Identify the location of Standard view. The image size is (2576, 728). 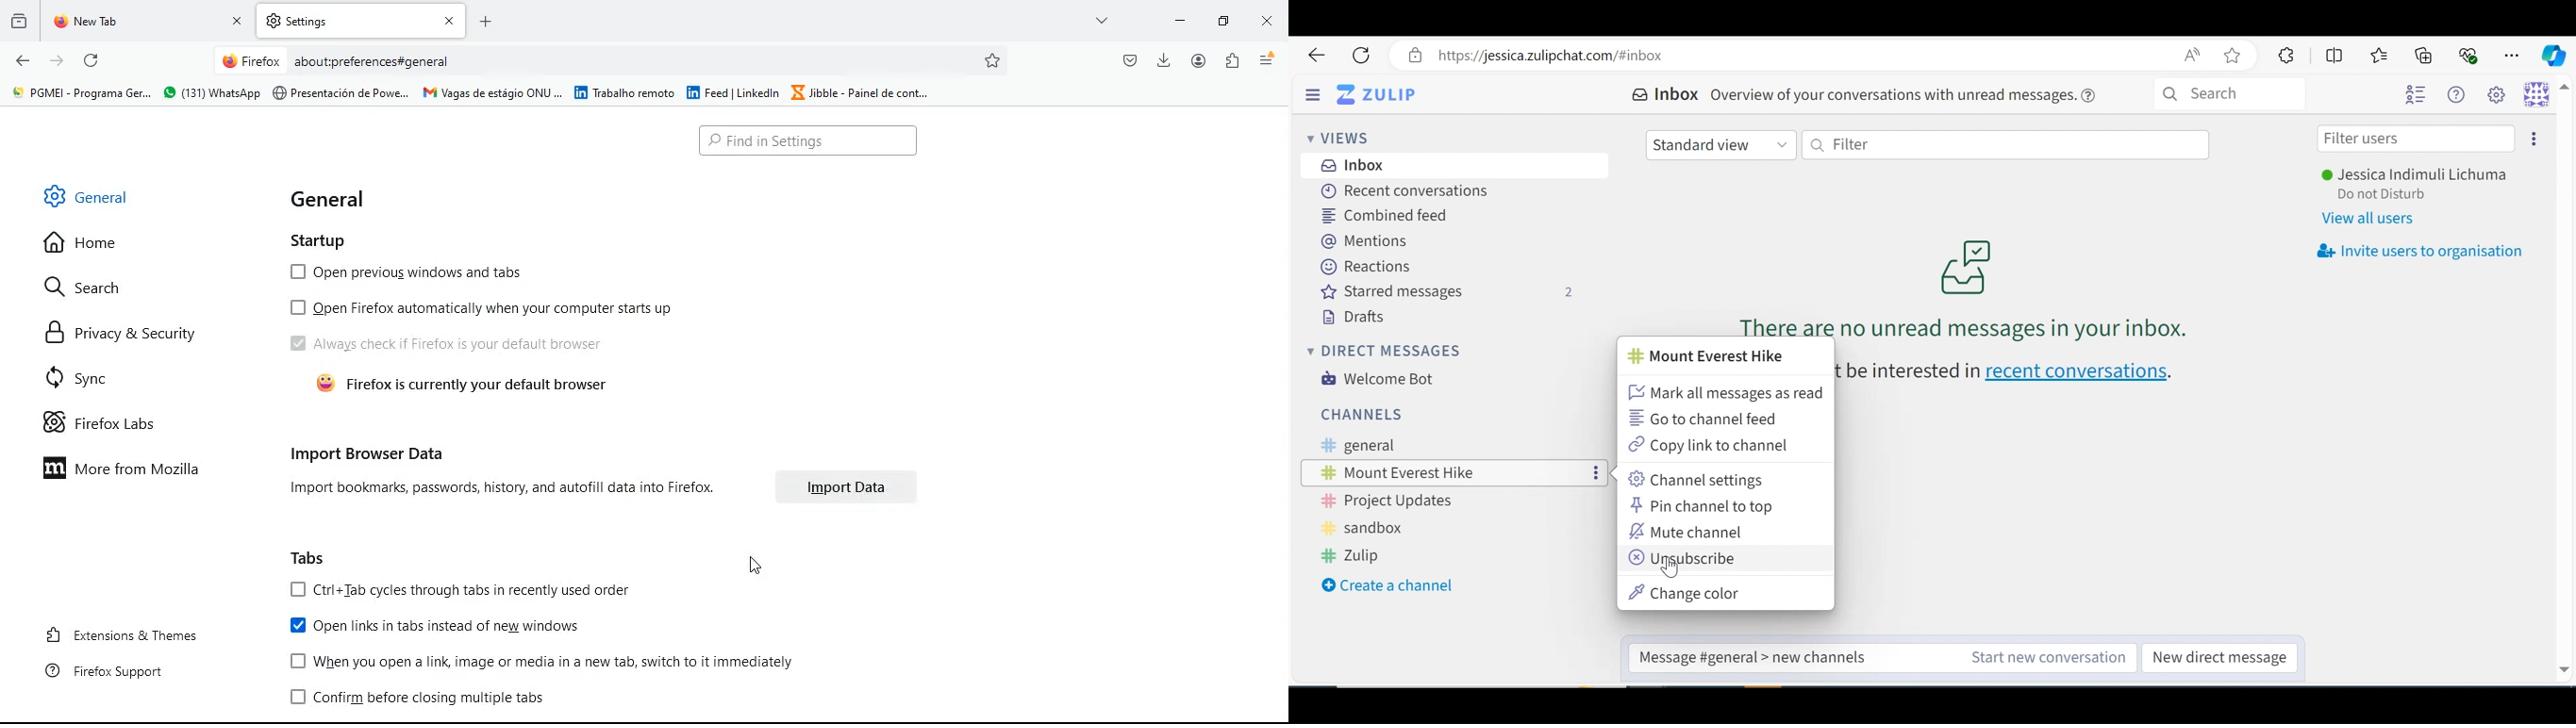
(1720, 143).